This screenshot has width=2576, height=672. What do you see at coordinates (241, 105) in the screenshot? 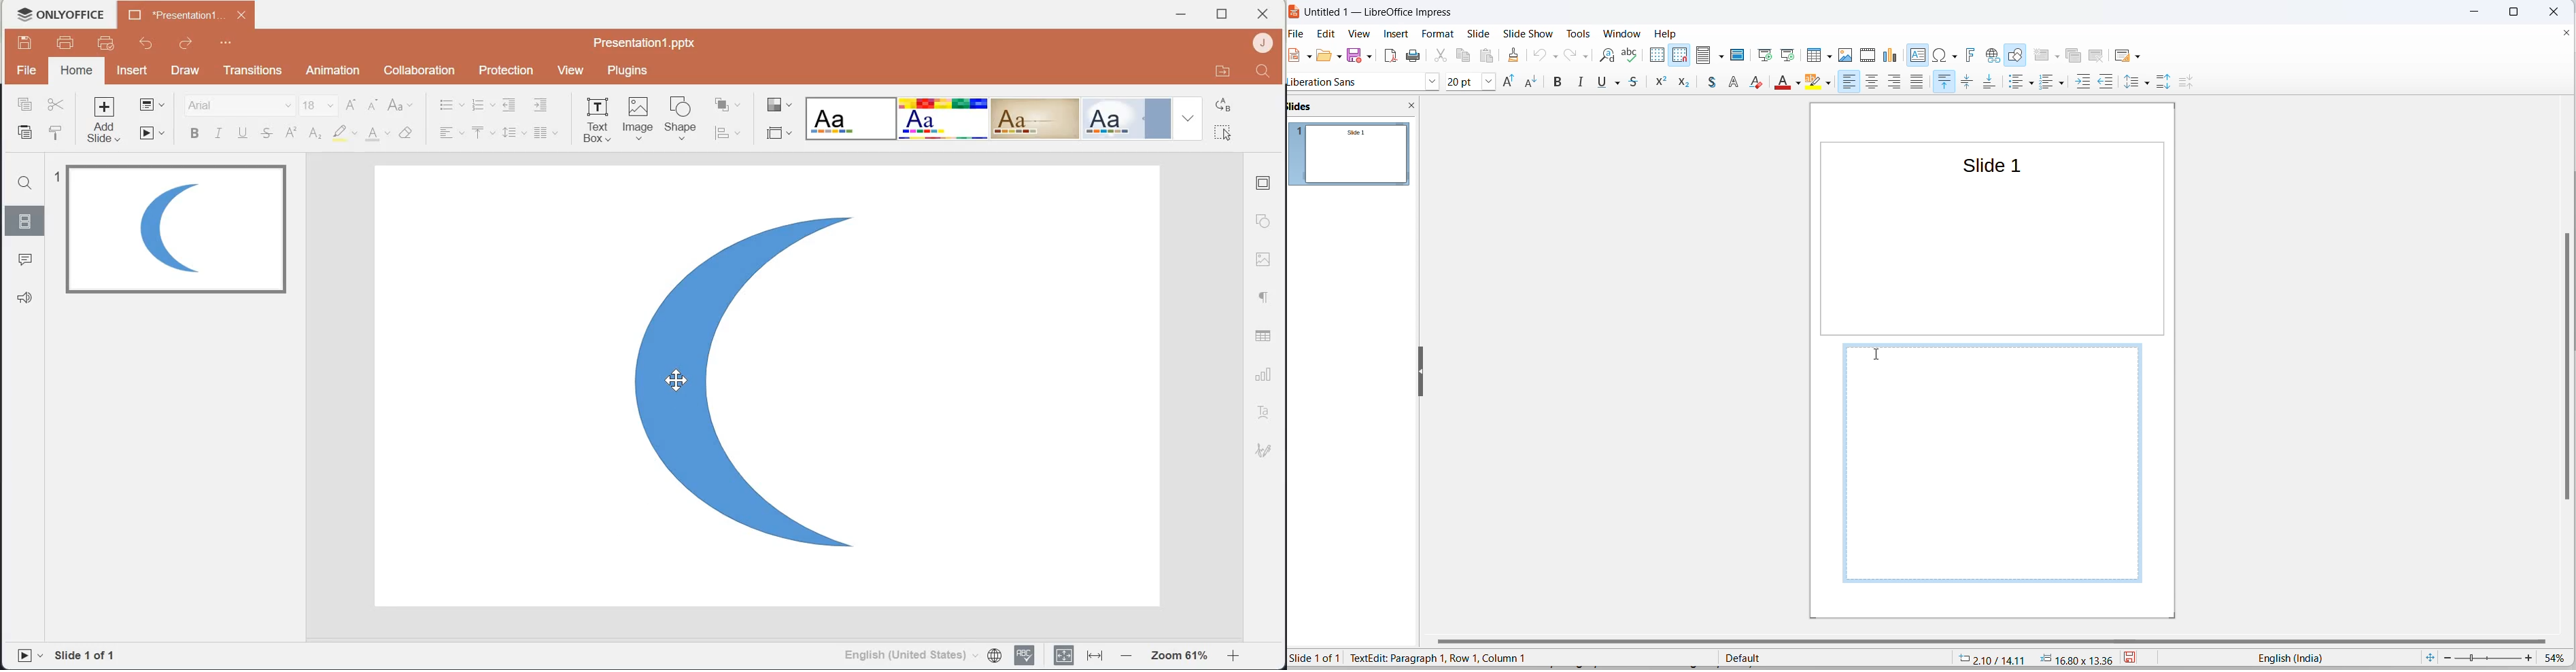
I see `Font Family` at bounding box center [241, 105].